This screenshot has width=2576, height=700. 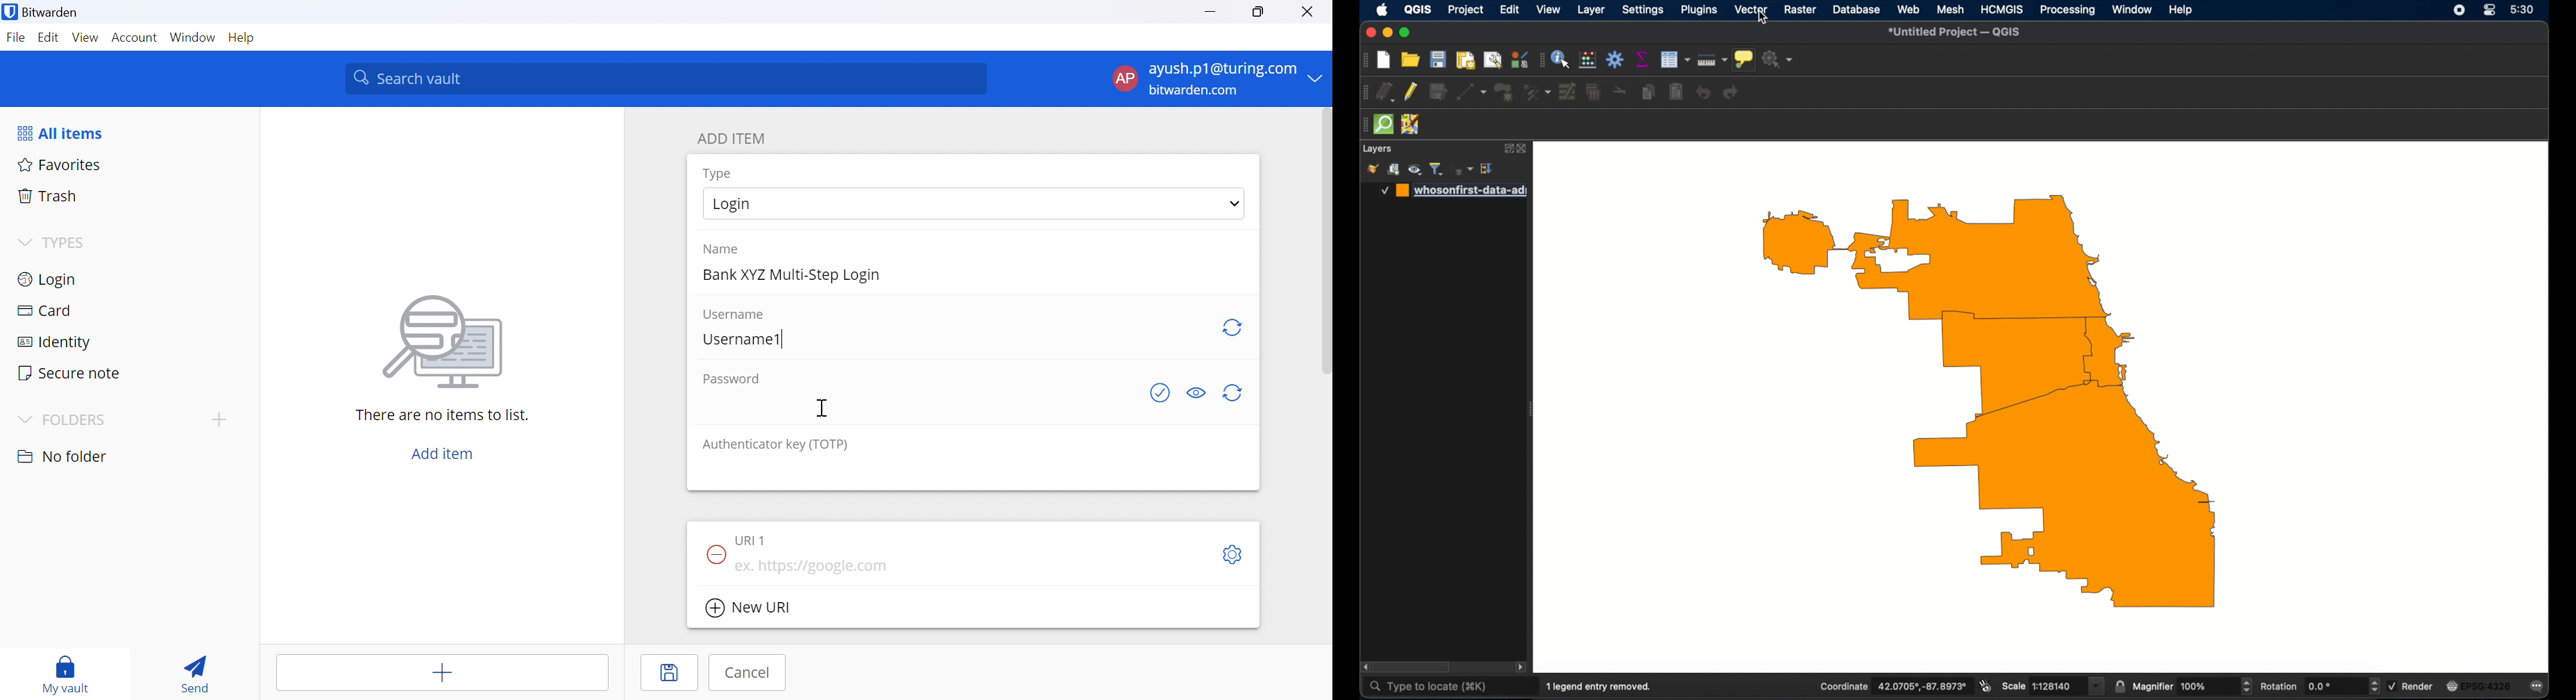 What do you see at coordinates (68, 243) in the screenshot?
I see `TYPES` at bounding box center [68, 243].